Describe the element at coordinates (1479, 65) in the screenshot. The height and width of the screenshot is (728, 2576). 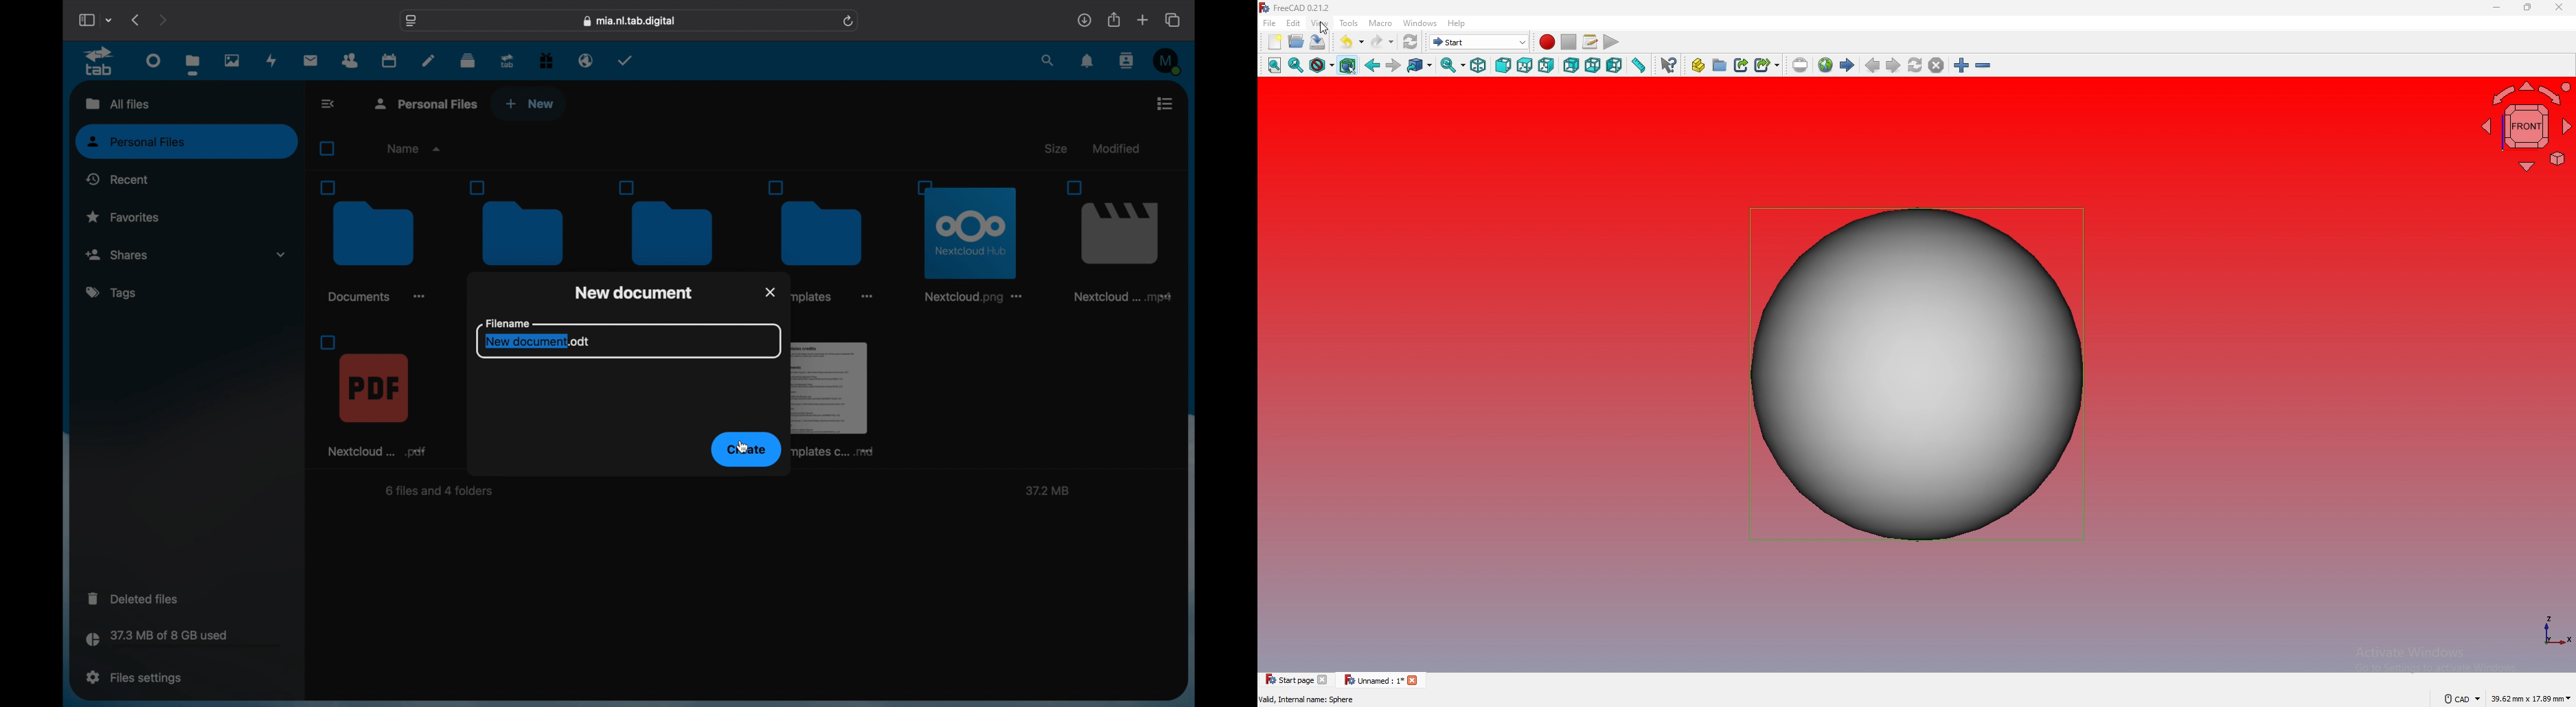
I see `isometric` at that location.